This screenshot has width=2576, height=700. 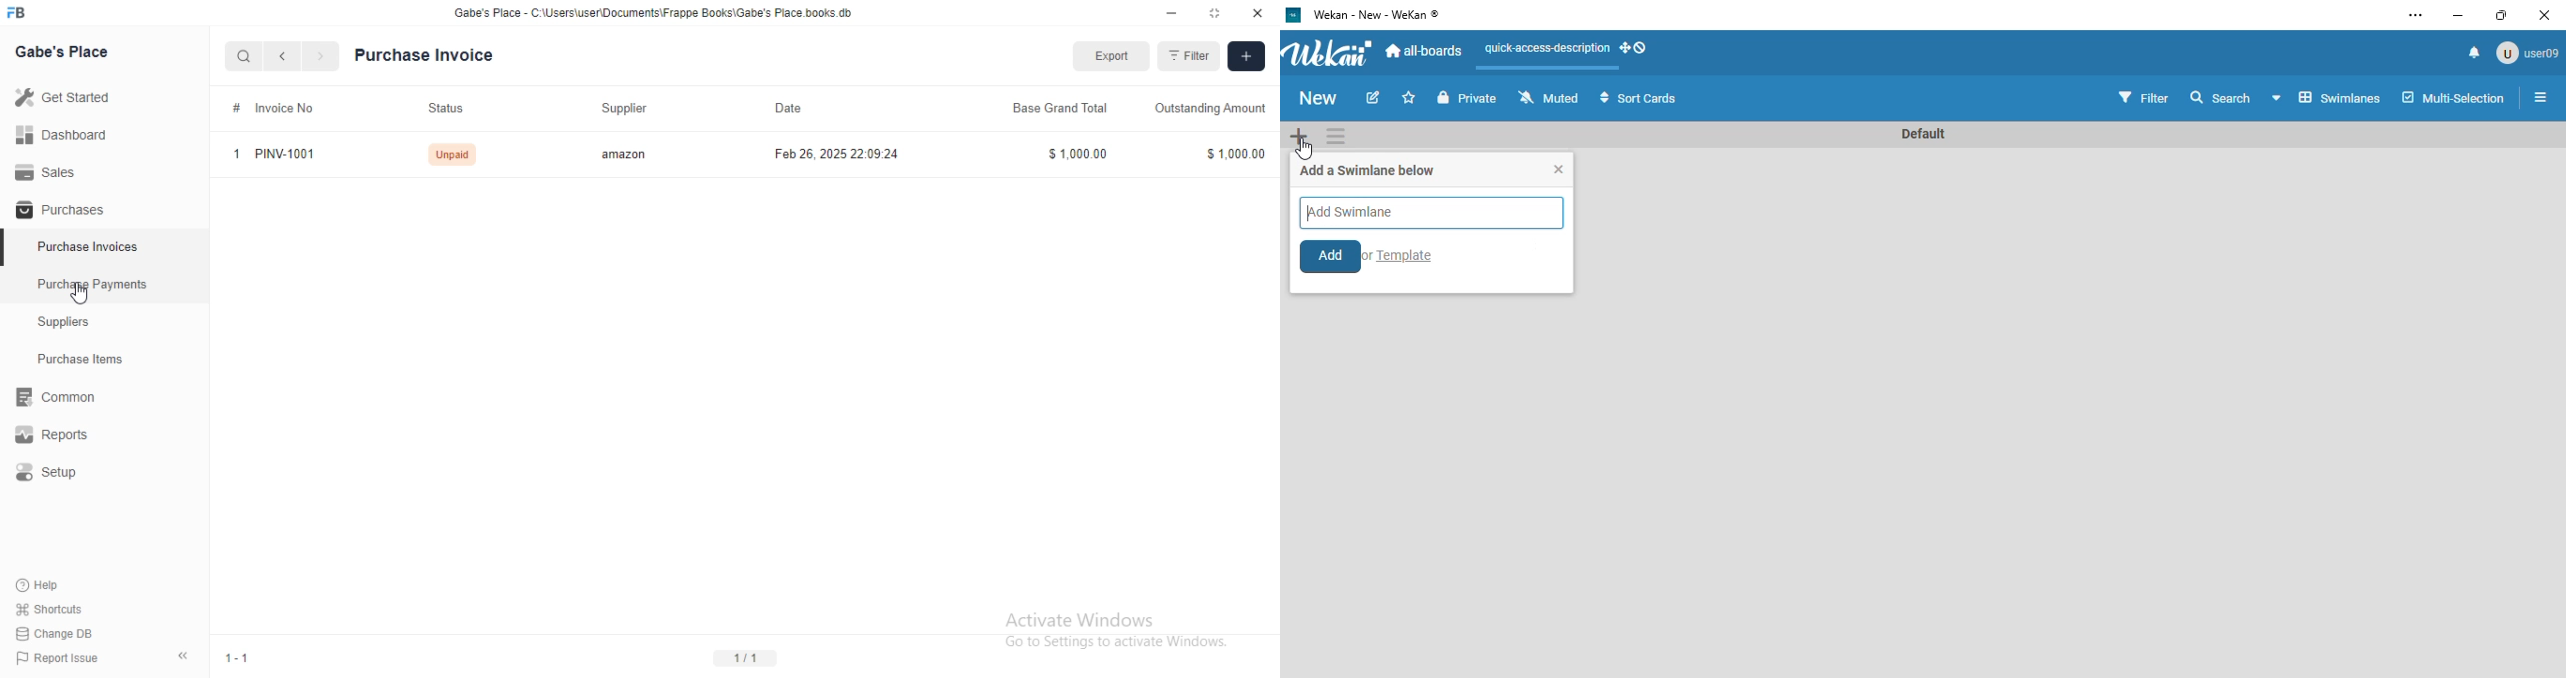 What do you see at coordinates (2476, 53) in the screenshot?
I see `notifications` at bounding box center [2476, 53].